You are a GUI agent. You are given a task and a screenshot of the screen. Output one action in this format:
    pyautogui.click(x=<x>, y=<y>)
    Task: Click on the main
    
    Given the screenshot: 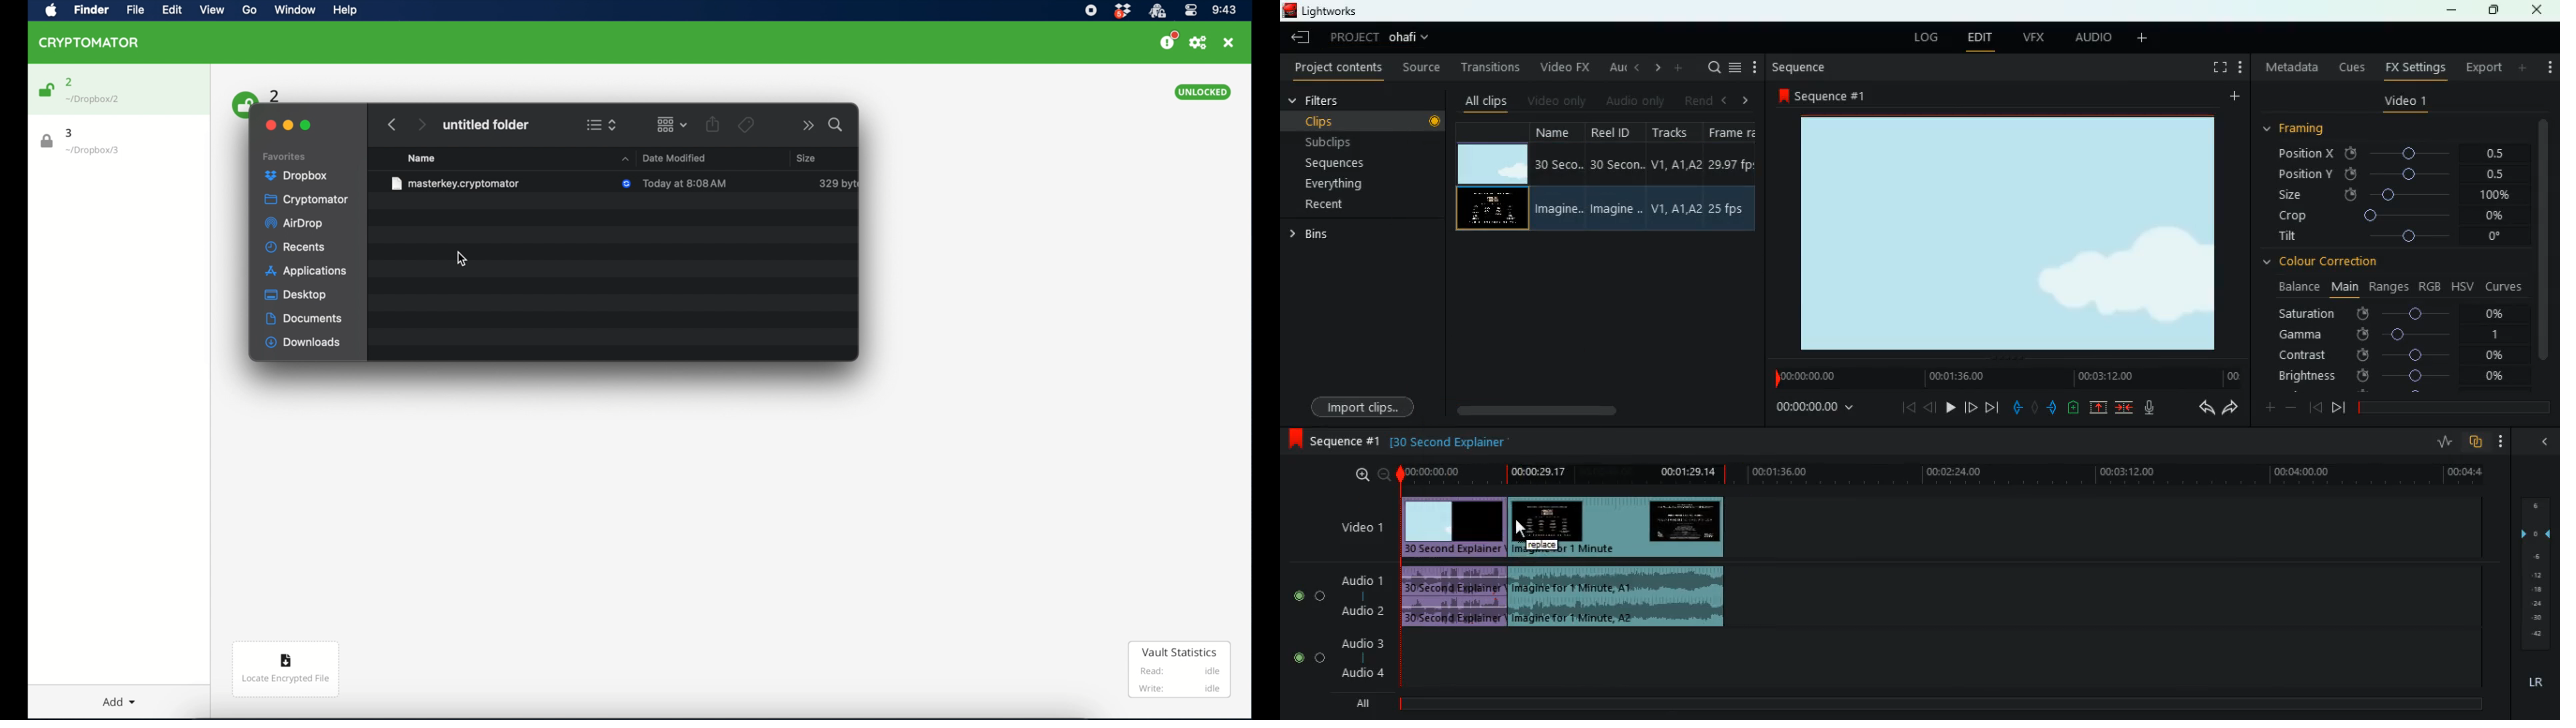 What is the action you would take?
    pyautogui.click(x=2344, y=285)
    